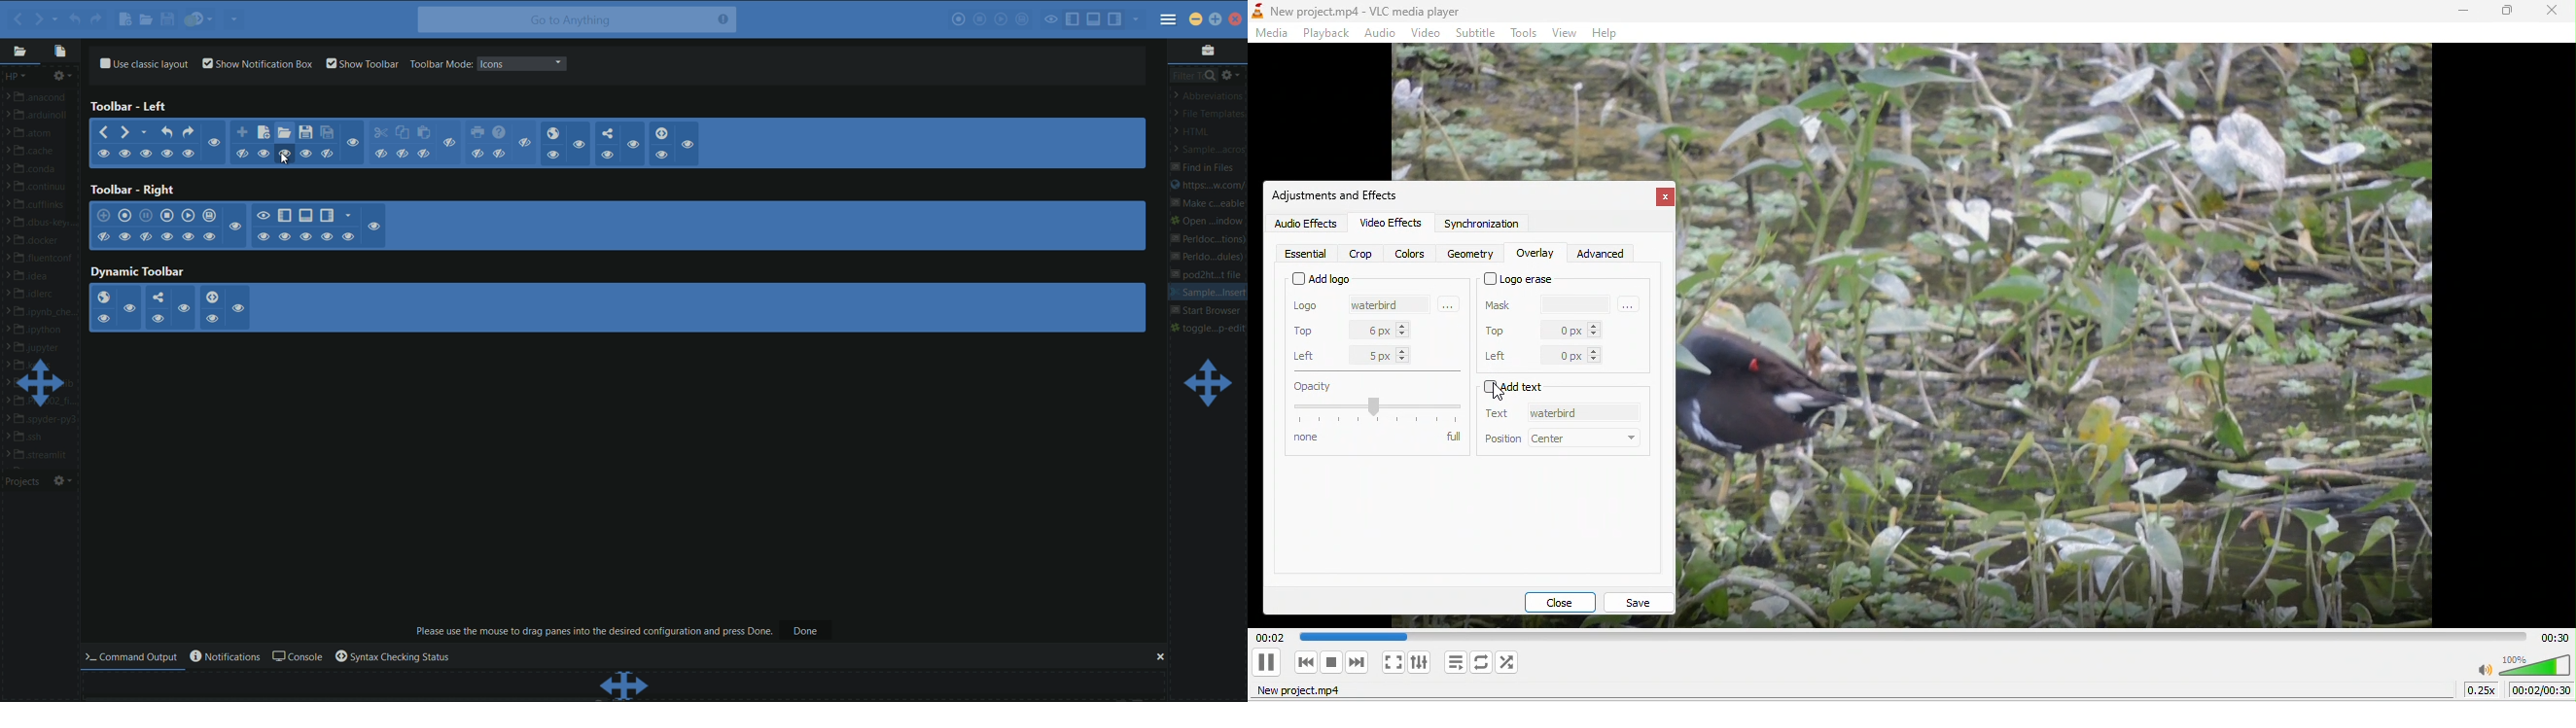 This screenshot has width=2576, height=728. I want to click on logo erase, so click(1522, 280).